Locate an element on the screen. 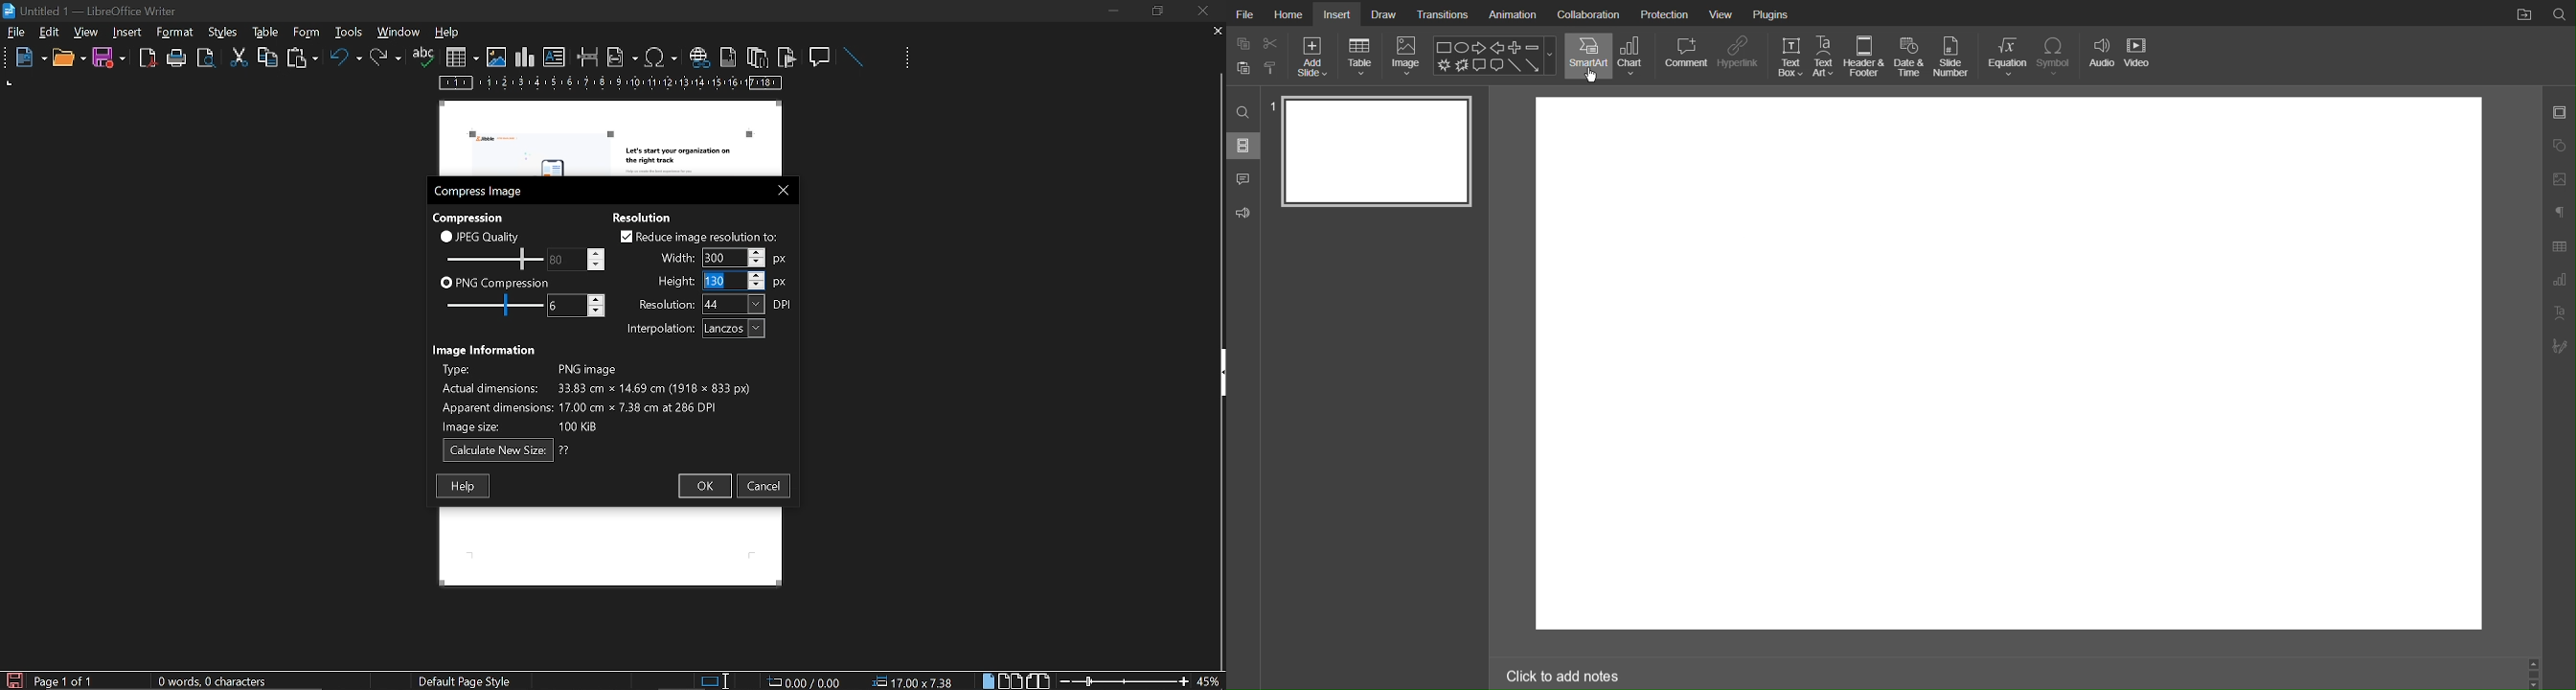  current page is located at coordinates (64, 681).